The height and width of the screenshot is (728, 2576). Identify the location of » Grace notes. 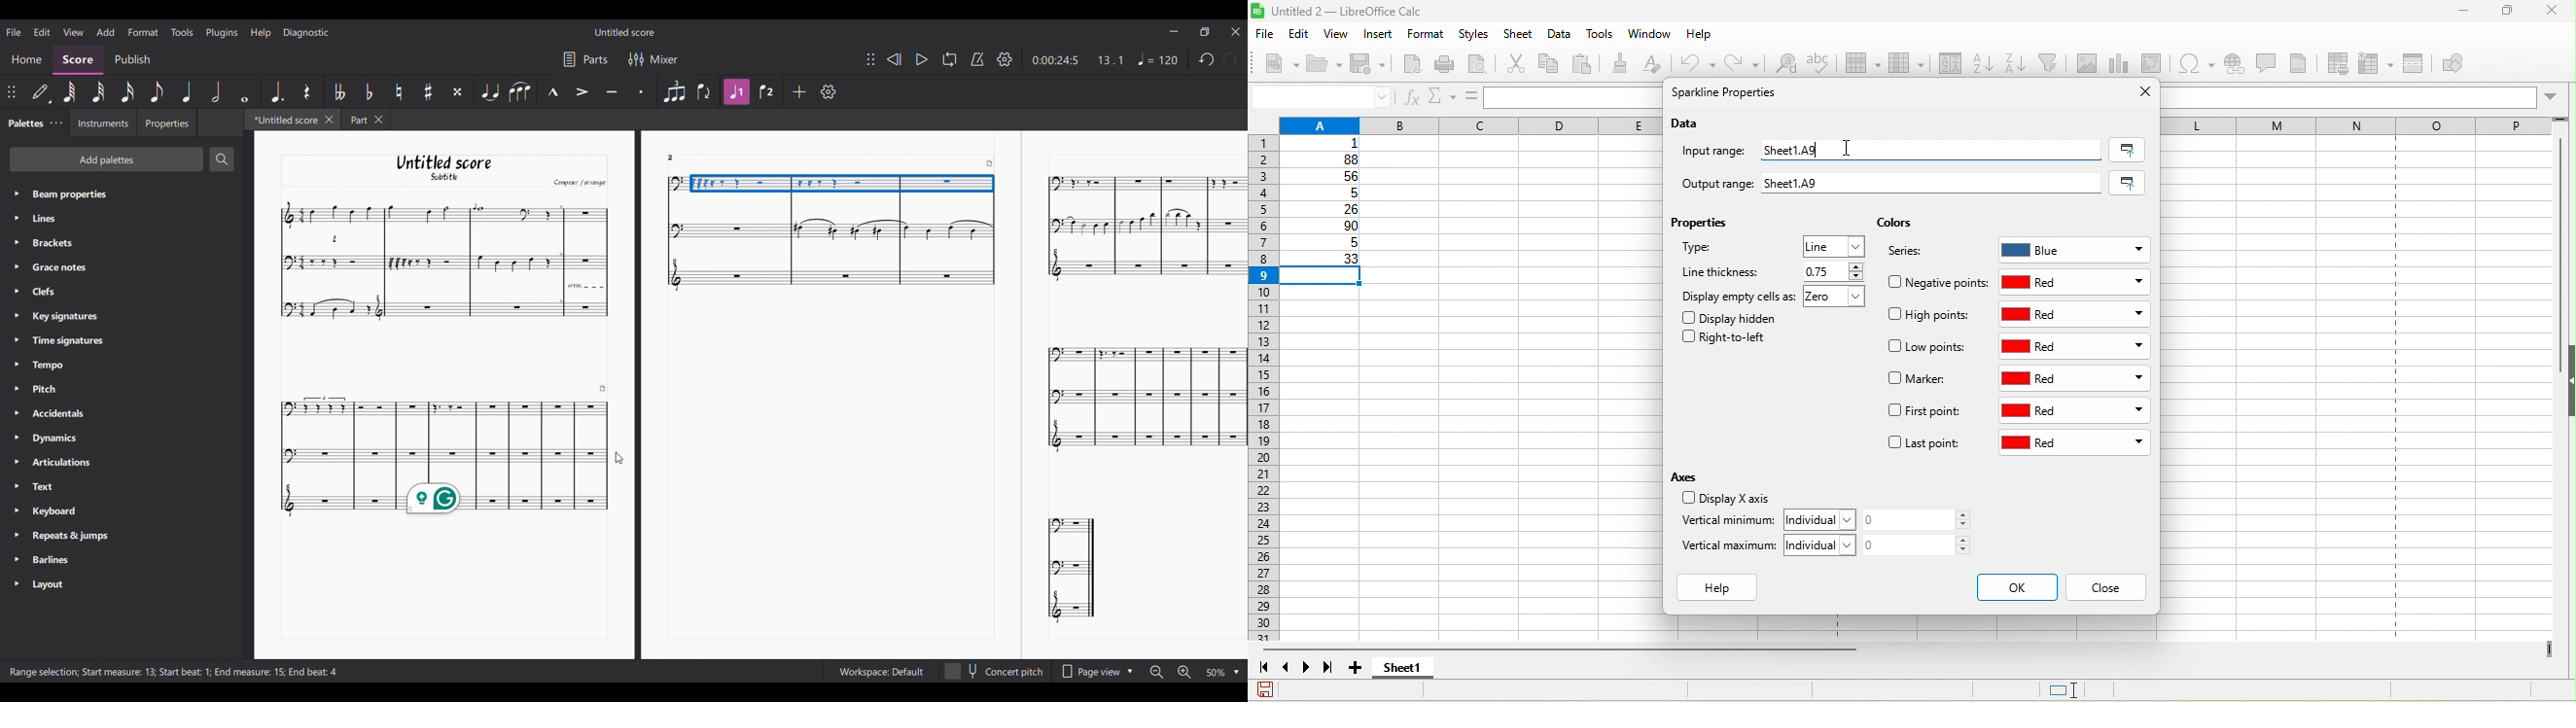
(56, 268).